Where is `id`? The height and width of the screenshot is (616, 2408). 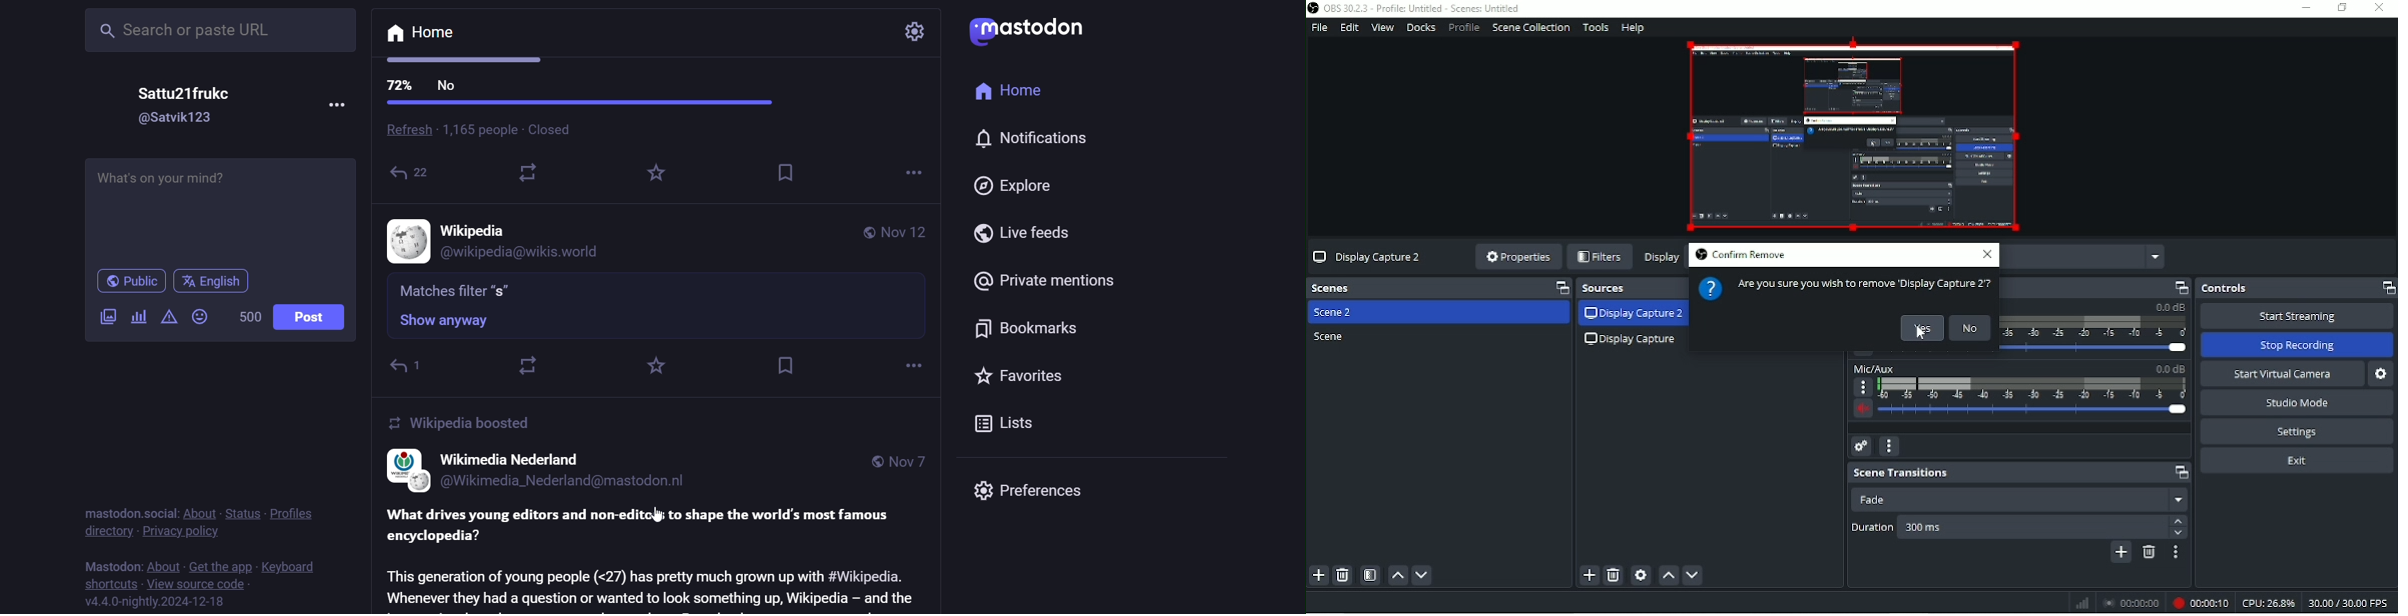
id is located at coordinates (168, 120).